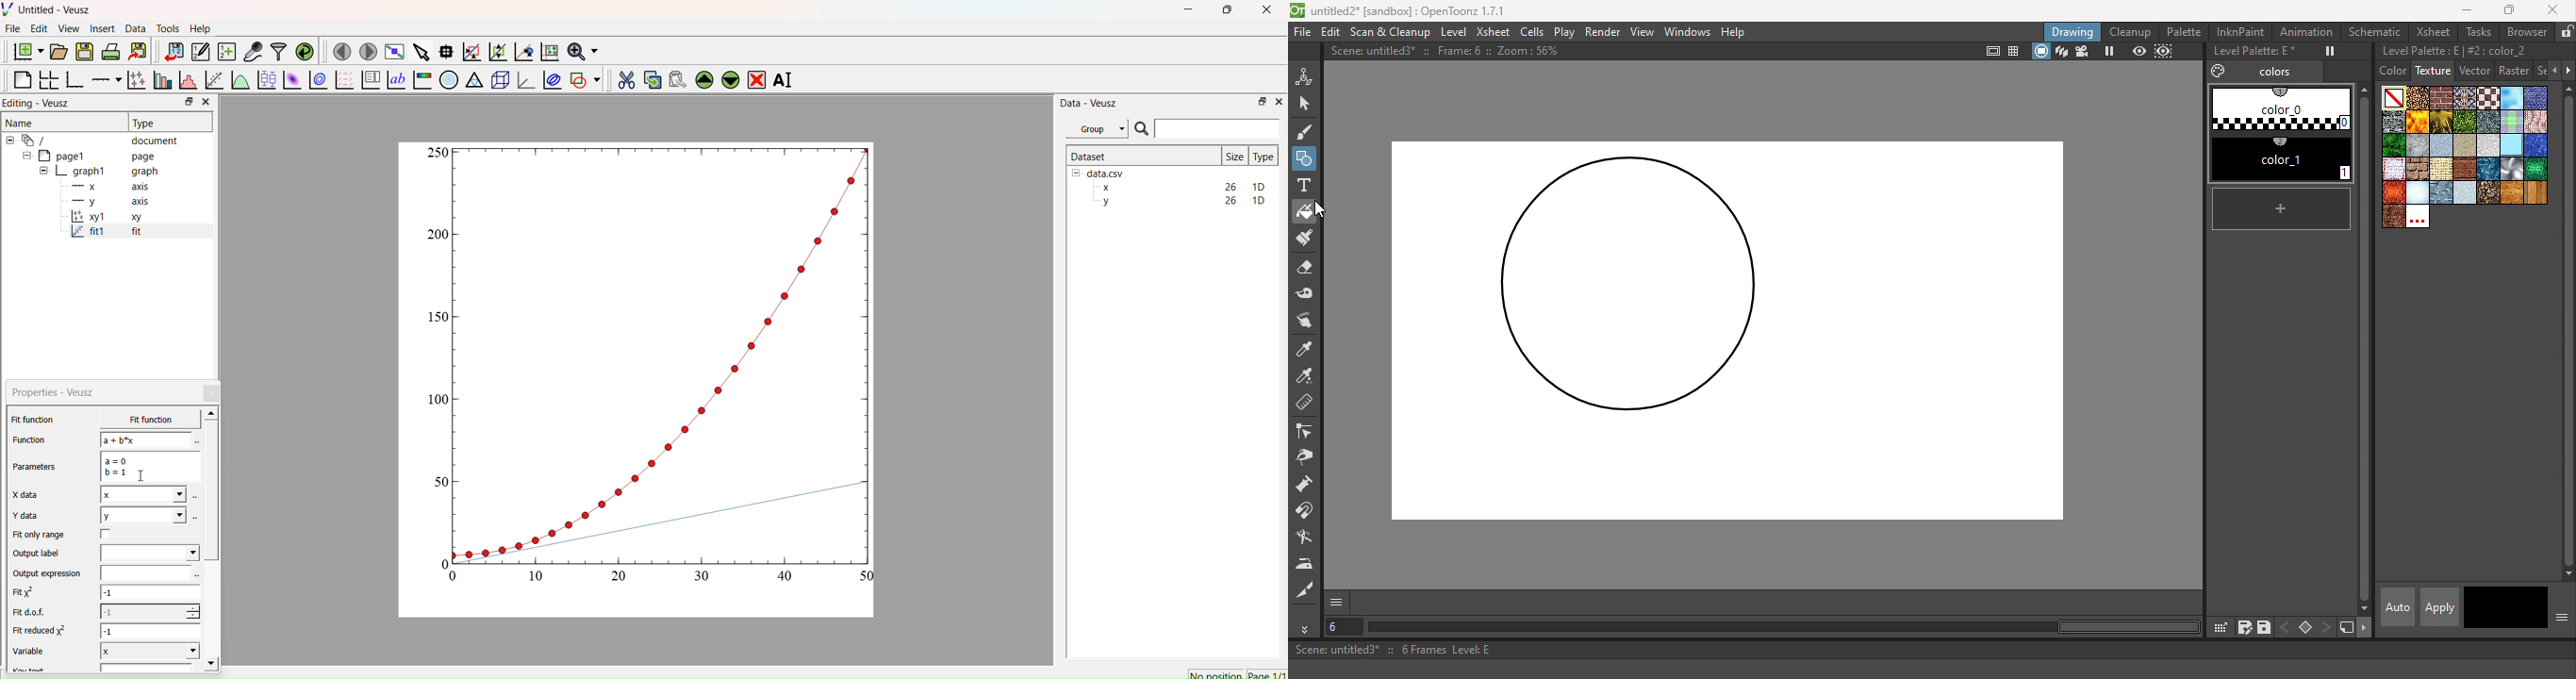 The image size is (2576, 700). I want to click on Set key, so click(2305, 628).